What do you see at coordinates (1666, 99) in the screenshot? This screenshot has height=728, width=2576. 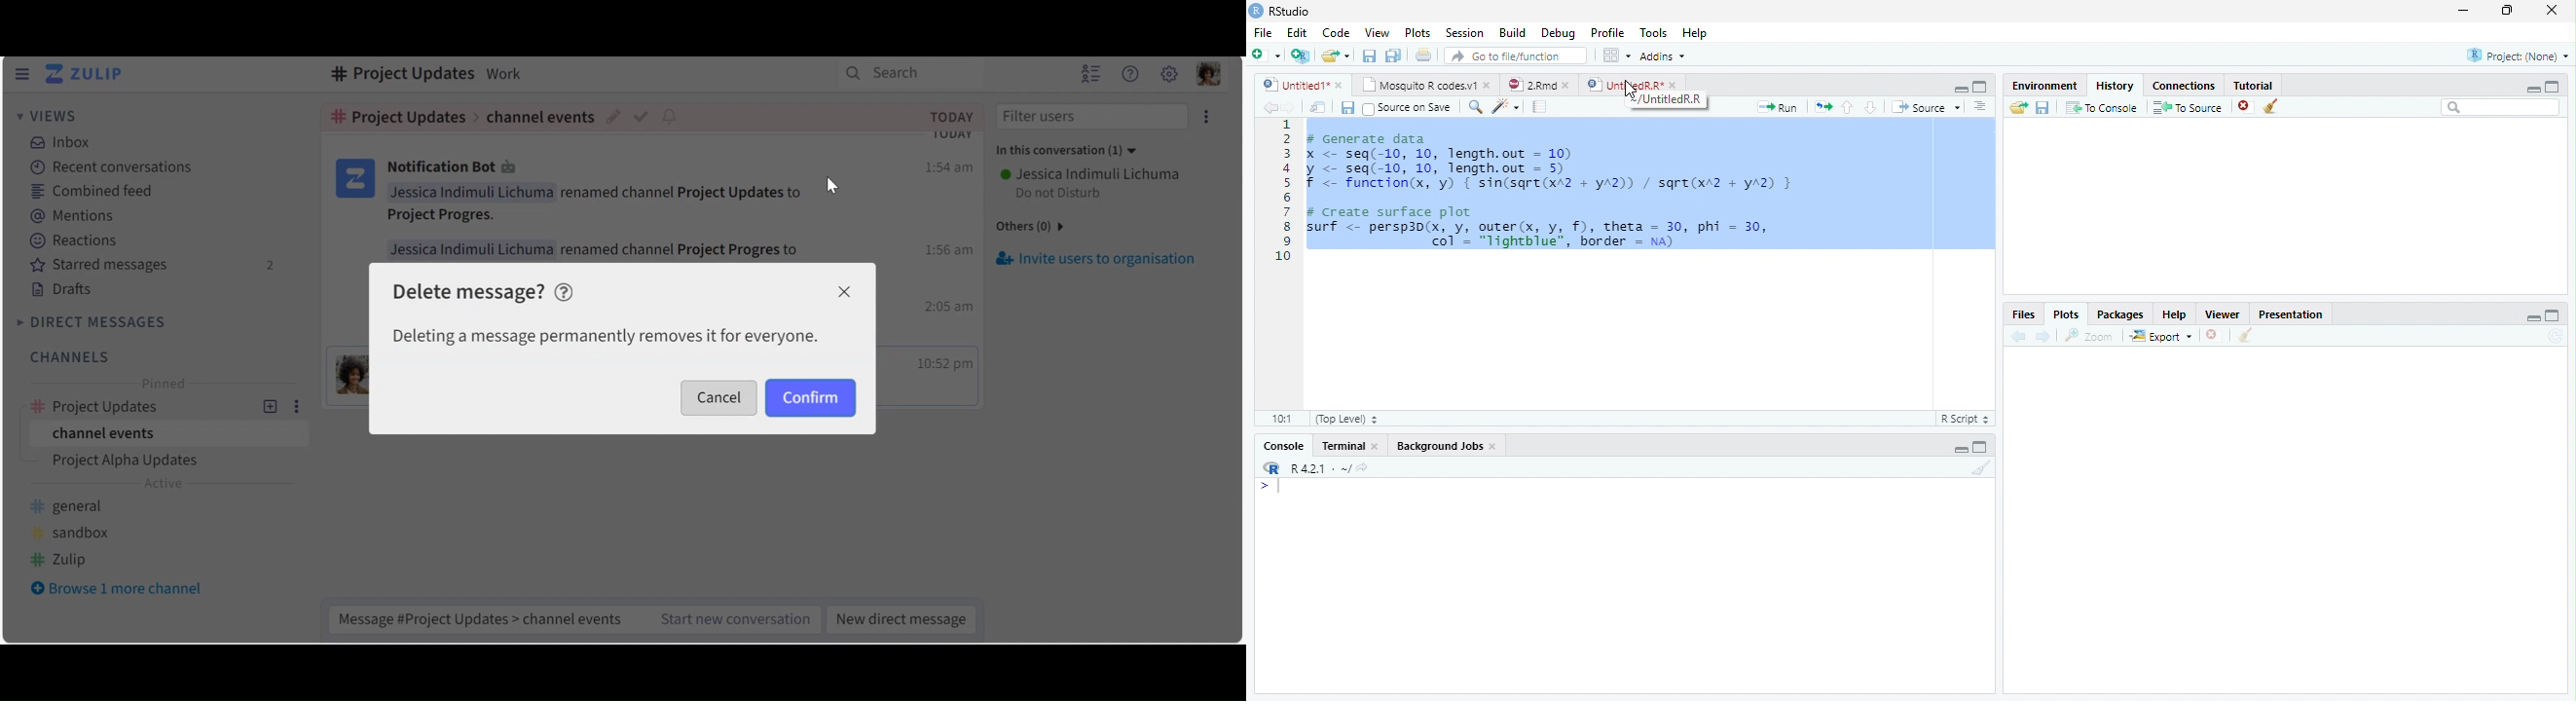 I see `~/UntitledR.R` at bounding box center [1666, 99].